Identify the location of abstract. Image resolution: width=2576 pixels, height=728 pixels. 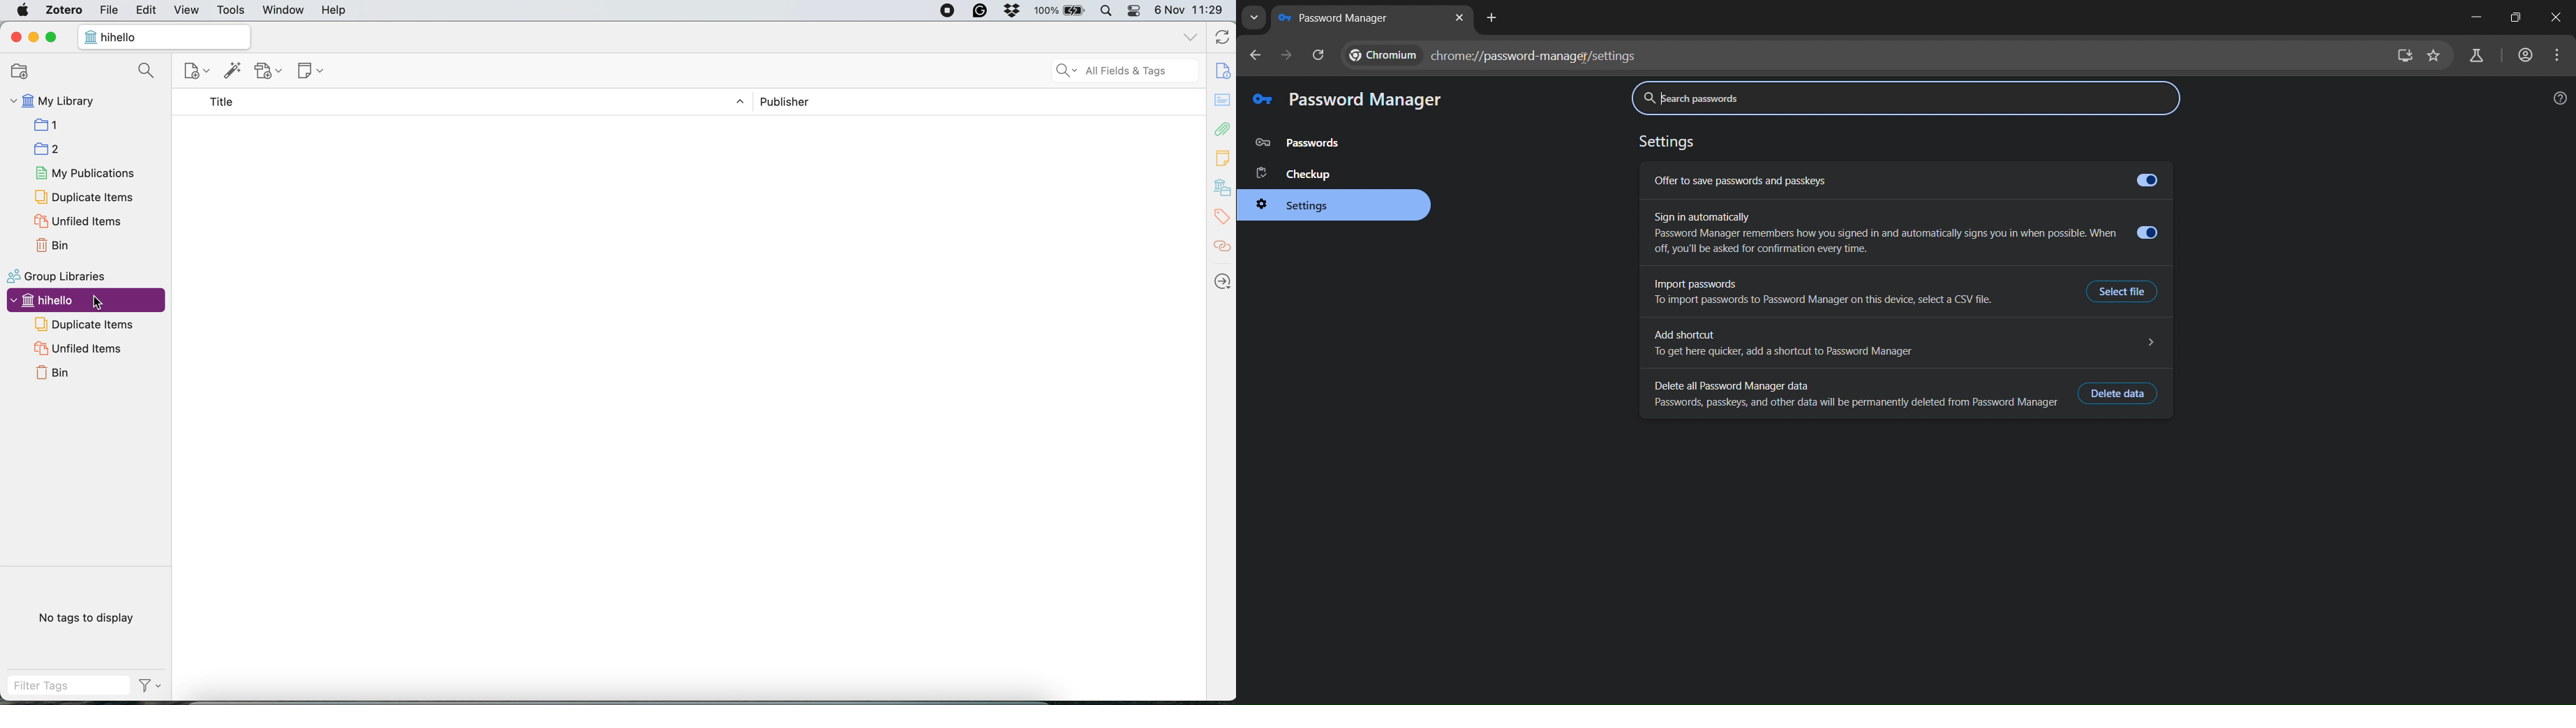
(1222, 100).